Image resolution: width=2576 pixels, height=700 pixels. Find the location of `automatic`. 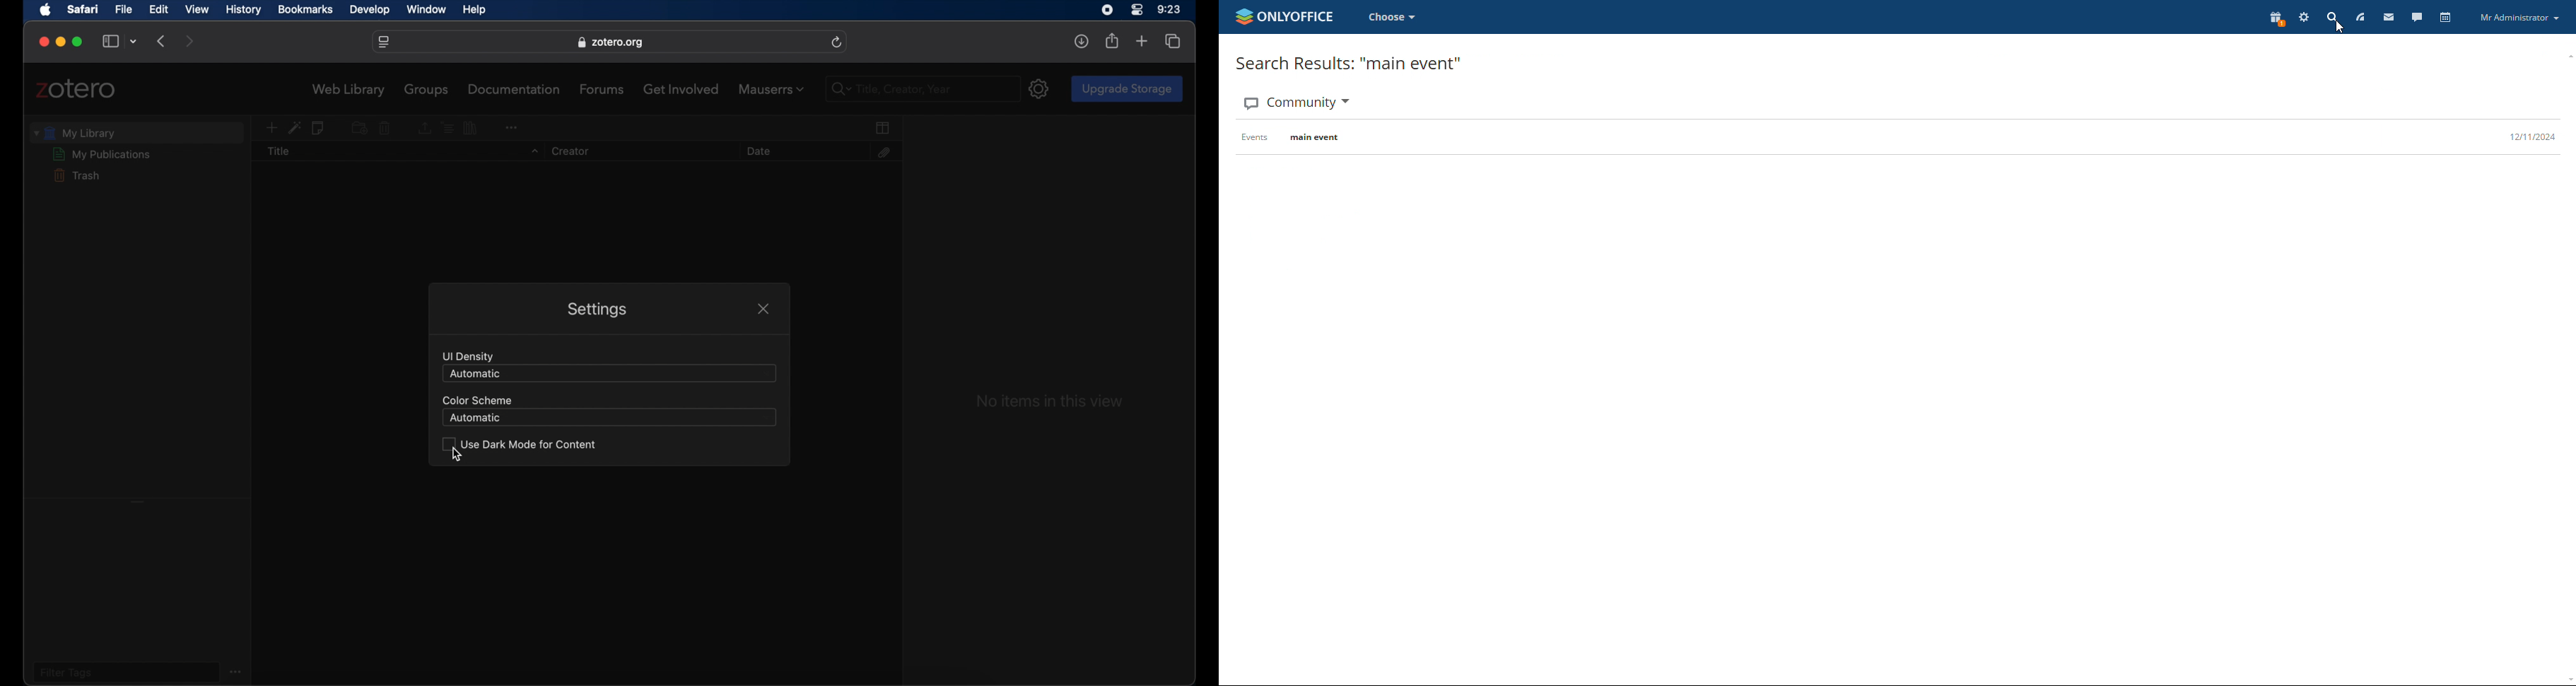

automatic is located at coordinates (476, 419).